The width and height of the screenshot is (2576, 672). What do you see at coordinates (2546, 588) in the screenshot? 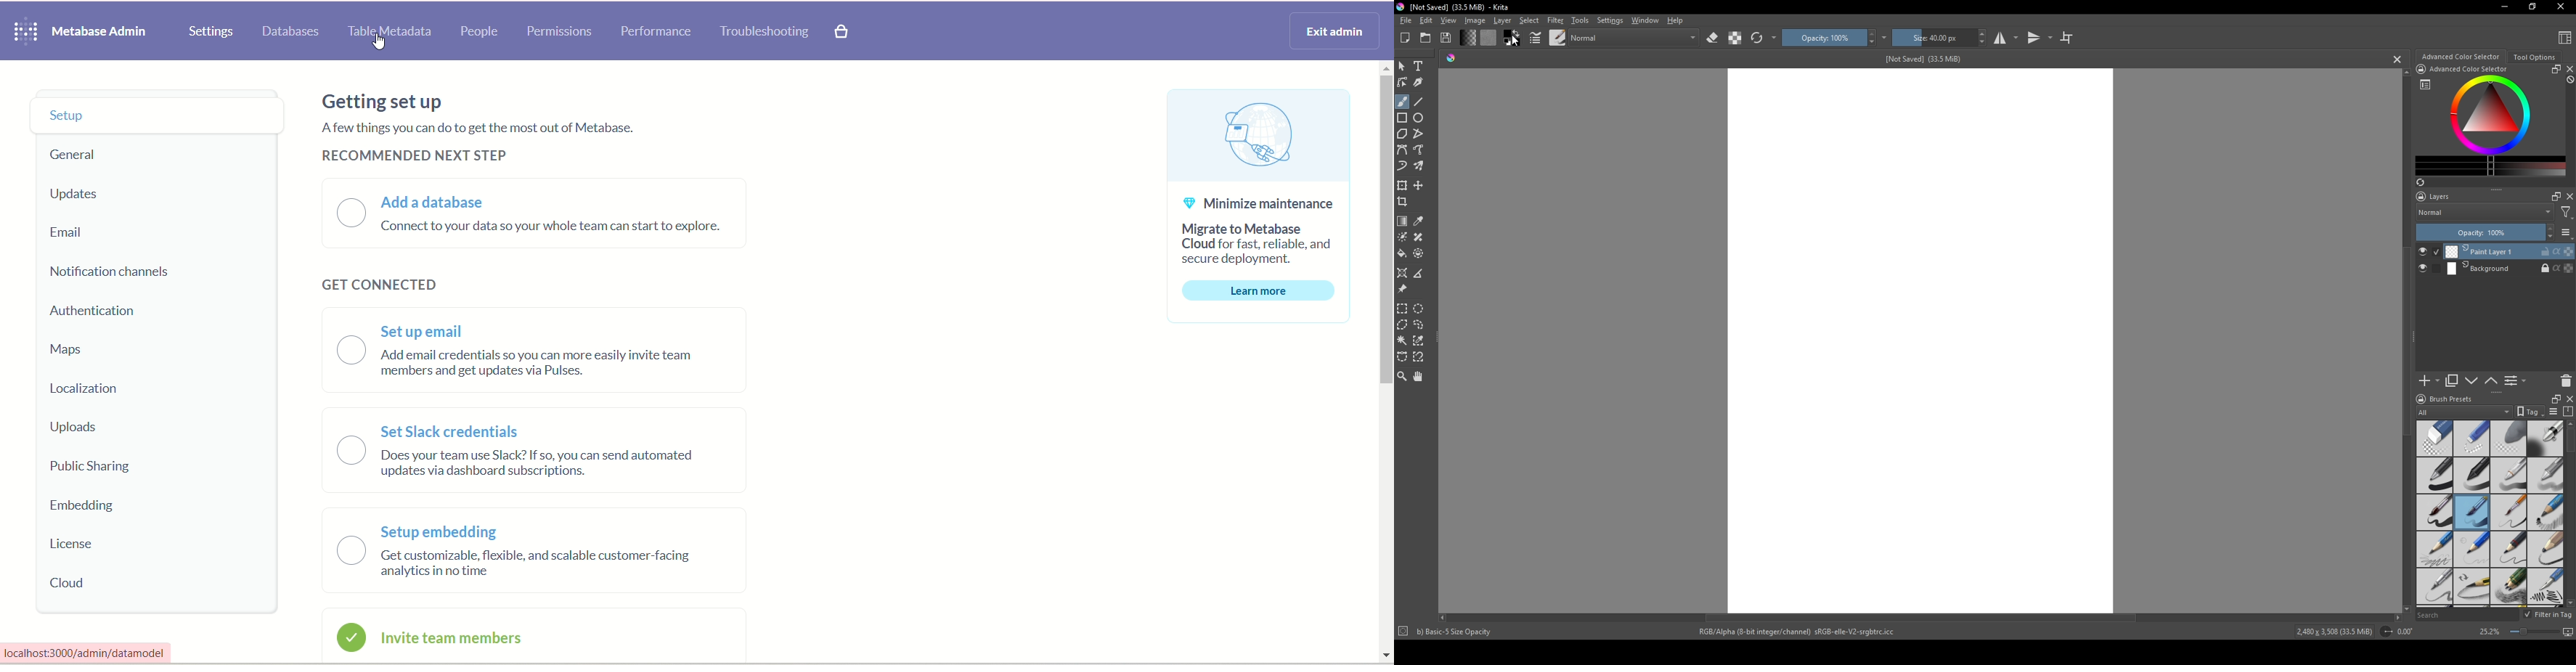
I see `calligraphy pen` at bounding box center [2546, 588].